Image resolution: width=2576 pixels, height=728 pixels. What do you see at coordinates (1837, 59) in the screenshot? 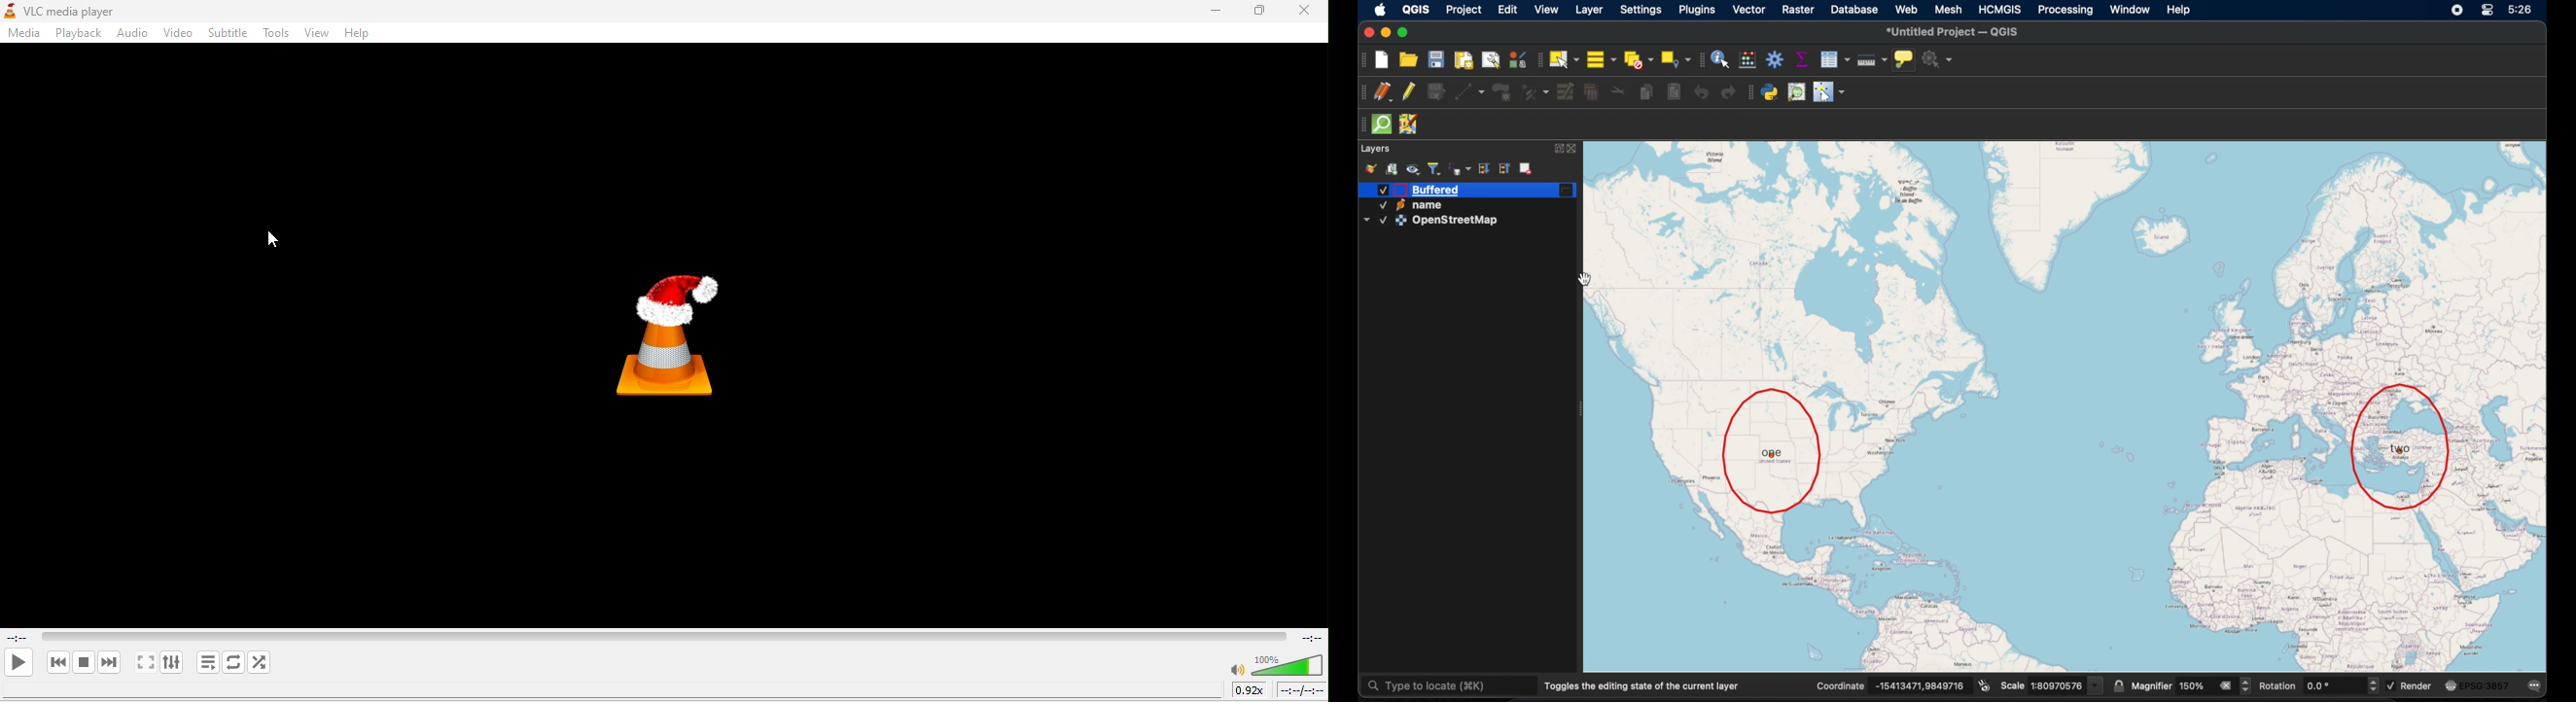
I see `show attribute table` at bounding box center [1837, 59].